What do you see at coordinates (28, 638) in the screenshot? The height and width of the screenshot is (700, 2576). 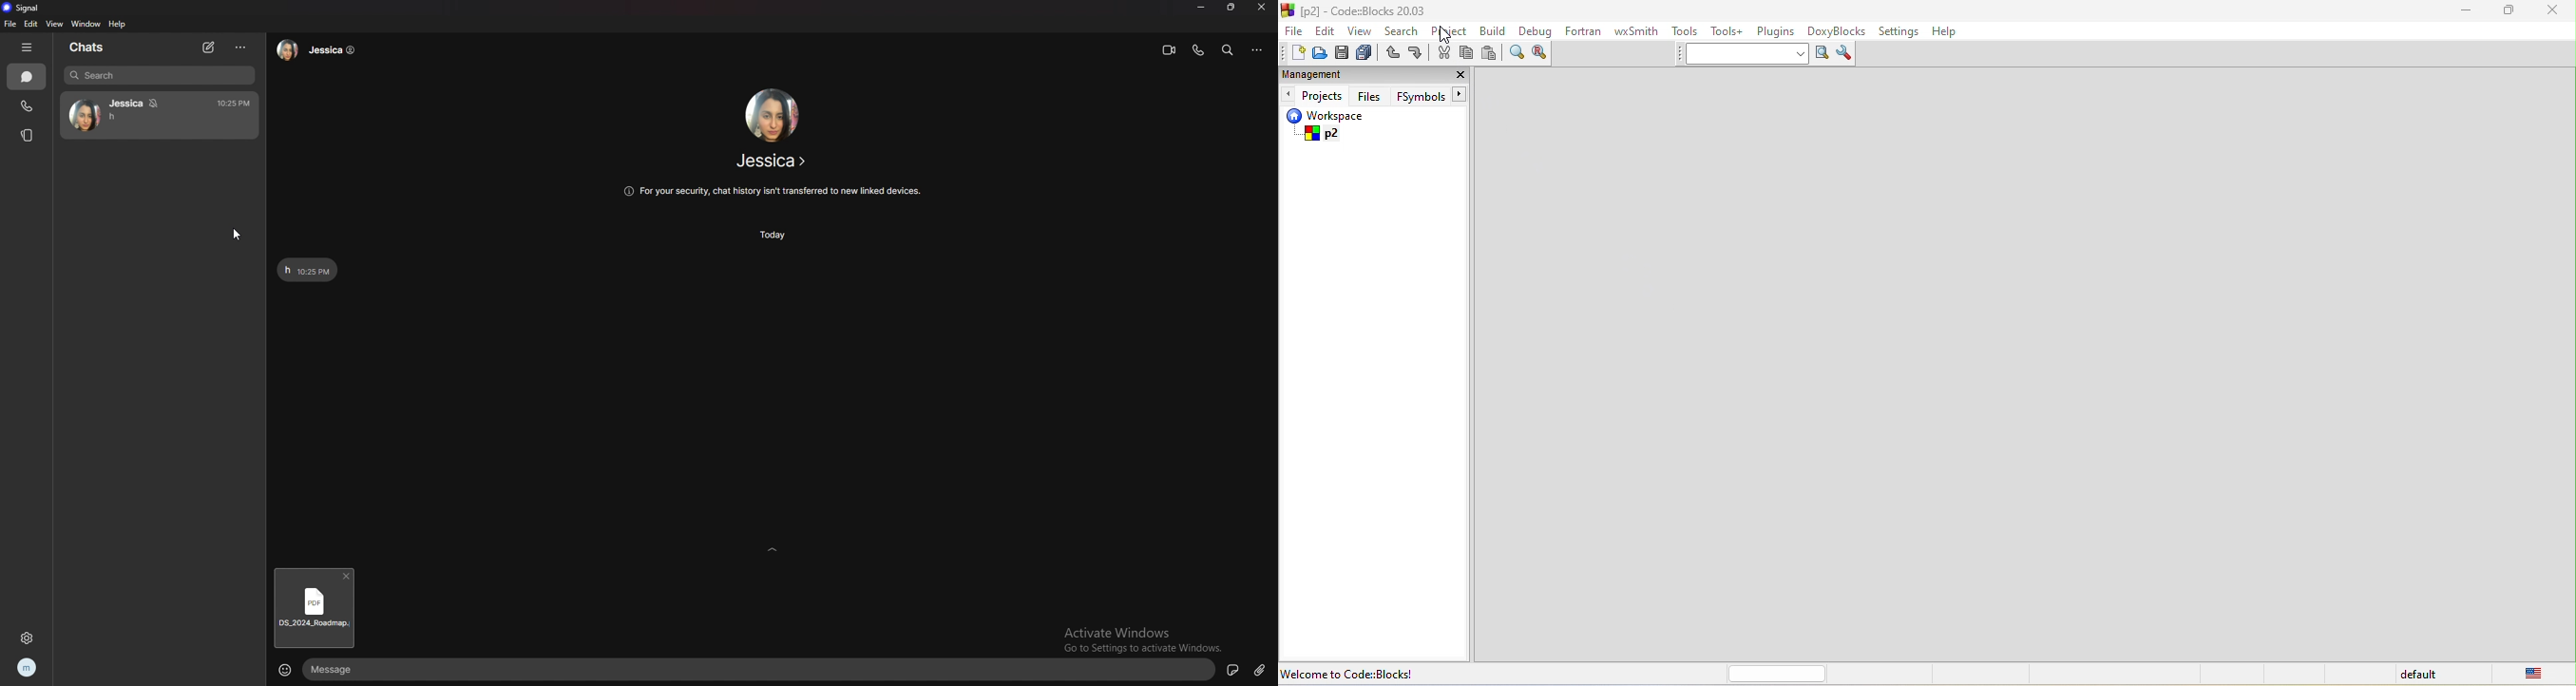 I see `settings` at bounding box center [28, 638].